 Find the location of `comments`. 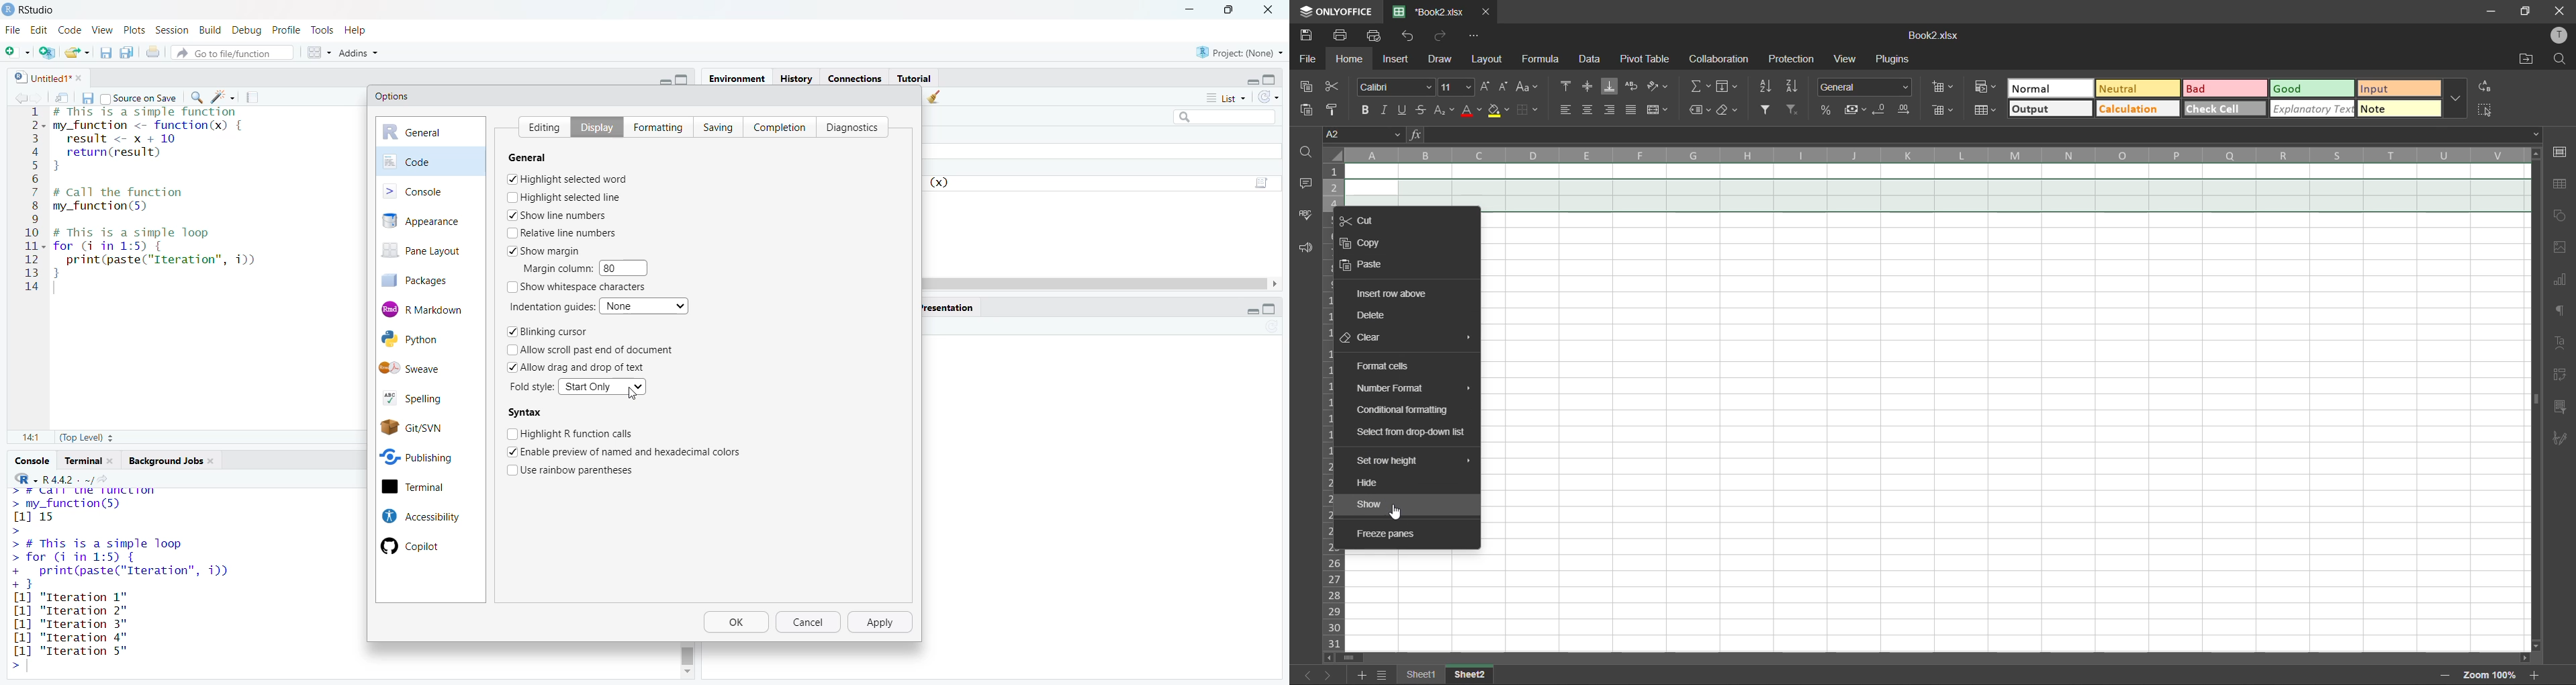

comments is located at coordinates (1308, 186).